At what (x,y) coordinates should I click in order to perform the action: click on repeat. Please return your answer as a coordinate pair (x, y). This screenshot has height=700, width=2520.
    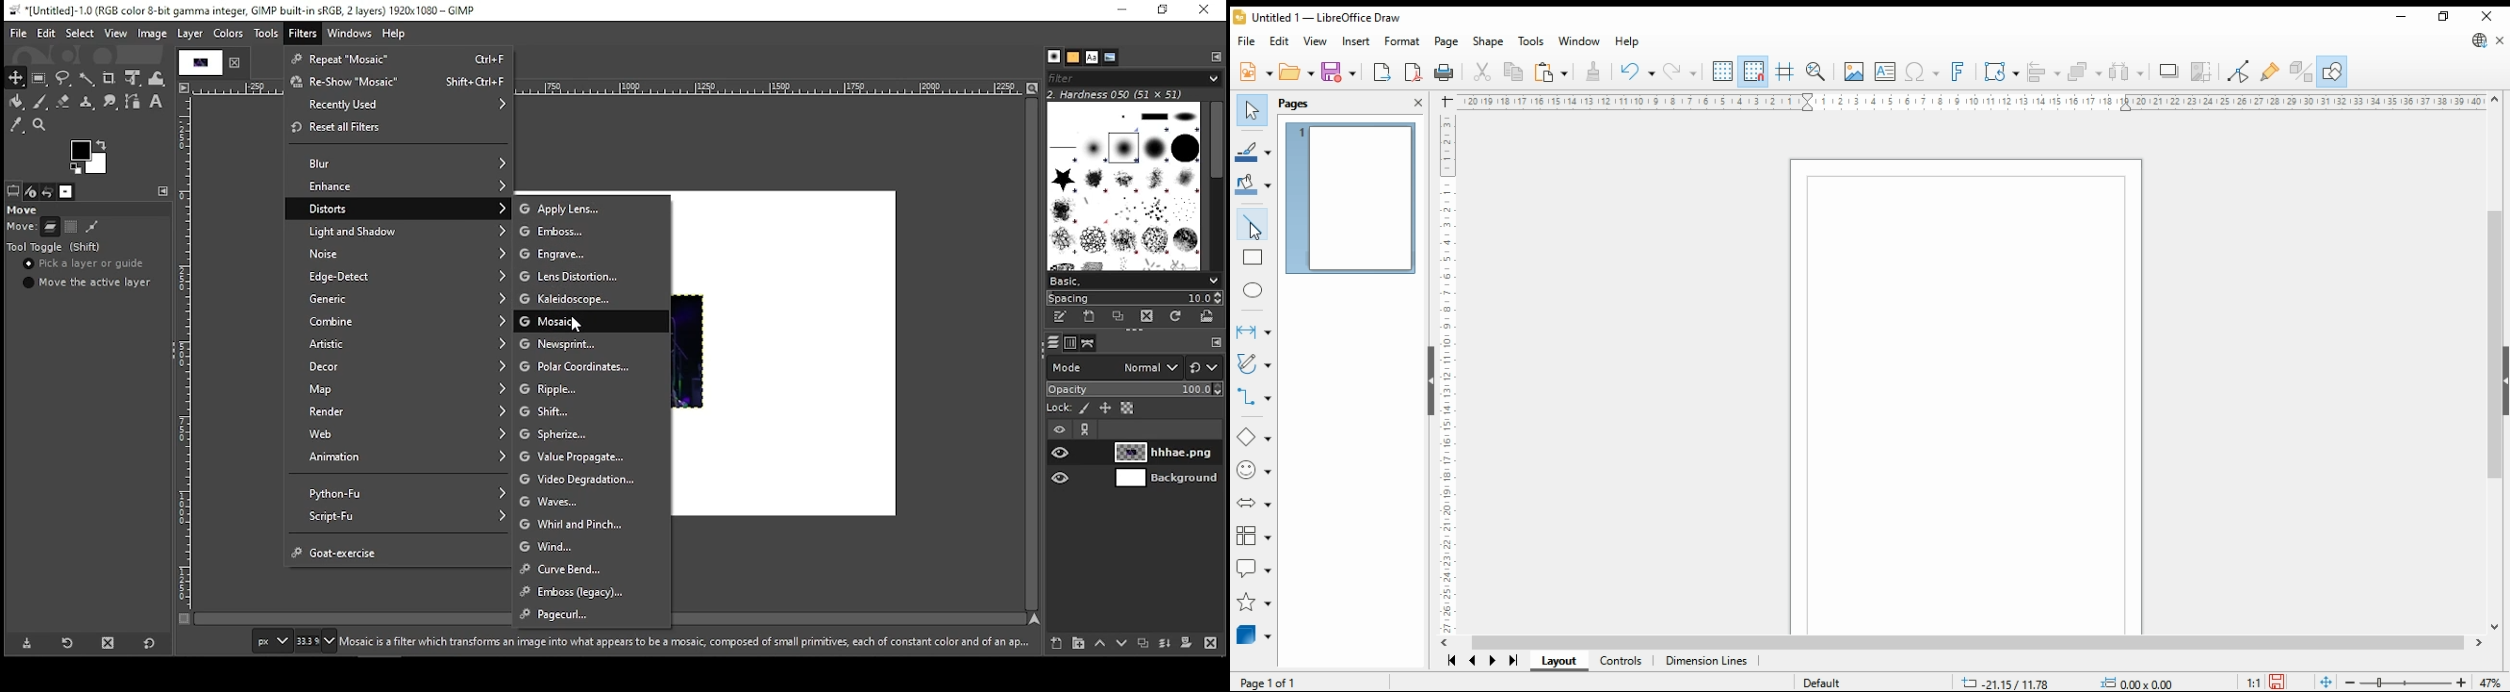
    Looking at the image, I should click on (399, 59).